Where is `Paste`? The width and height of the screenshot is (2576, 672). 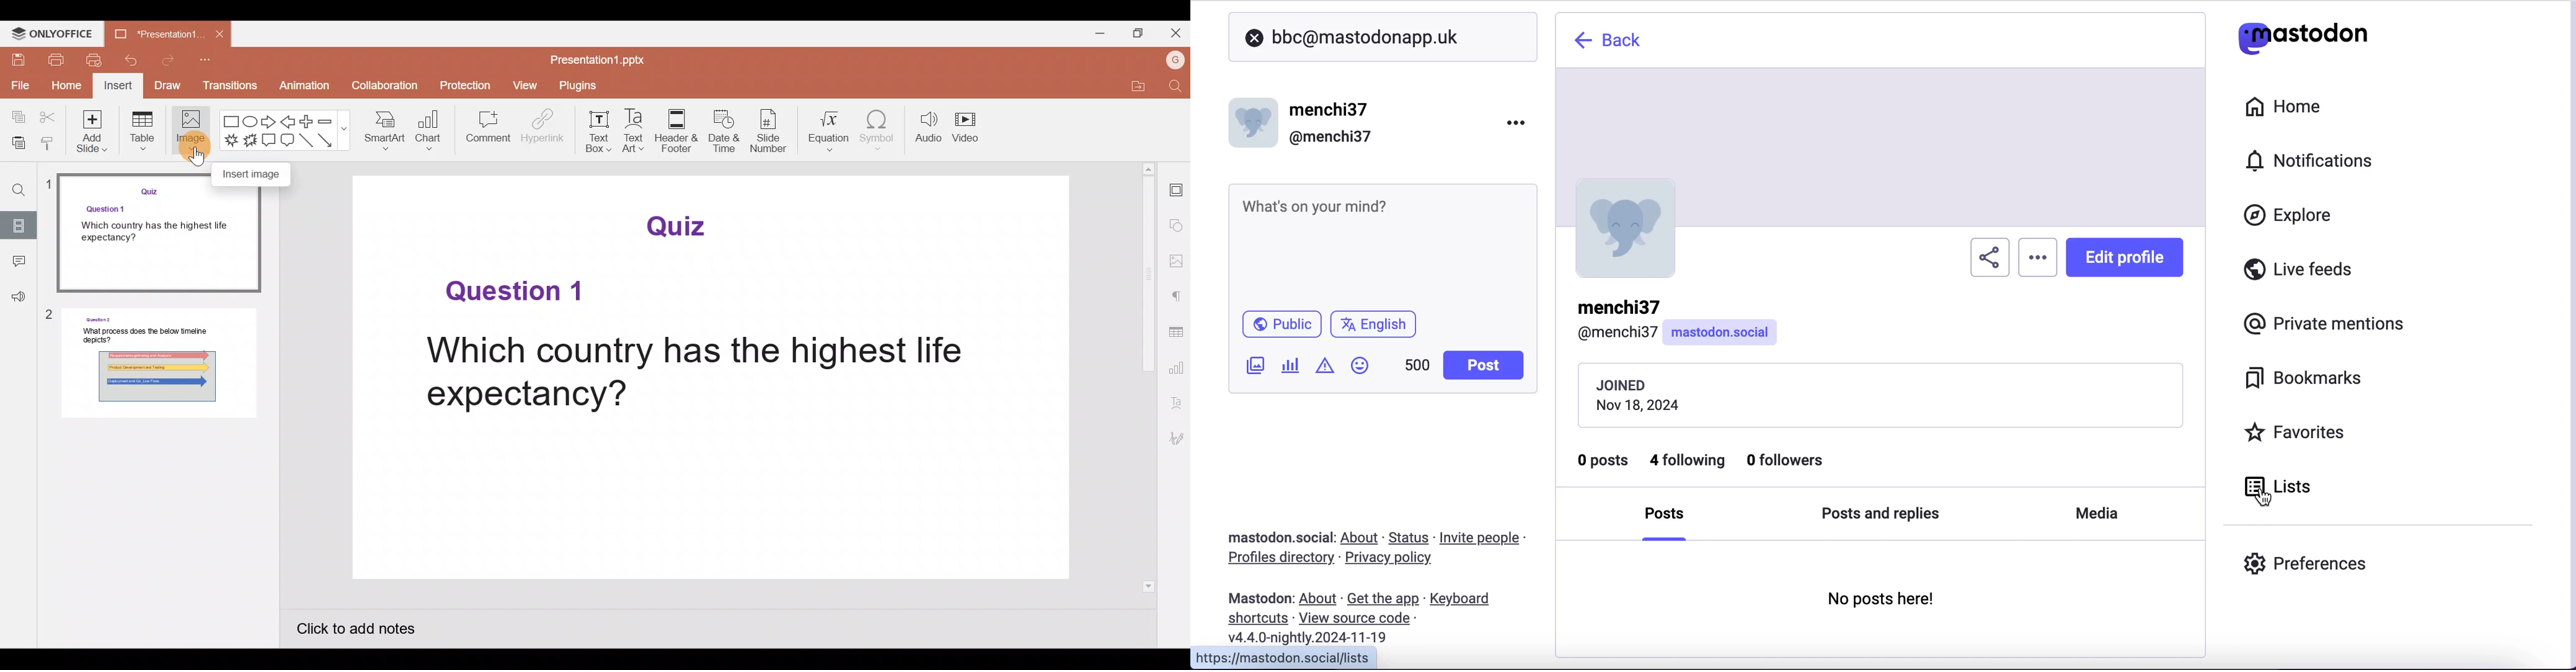 Paste is located at coordinates (15, 140).